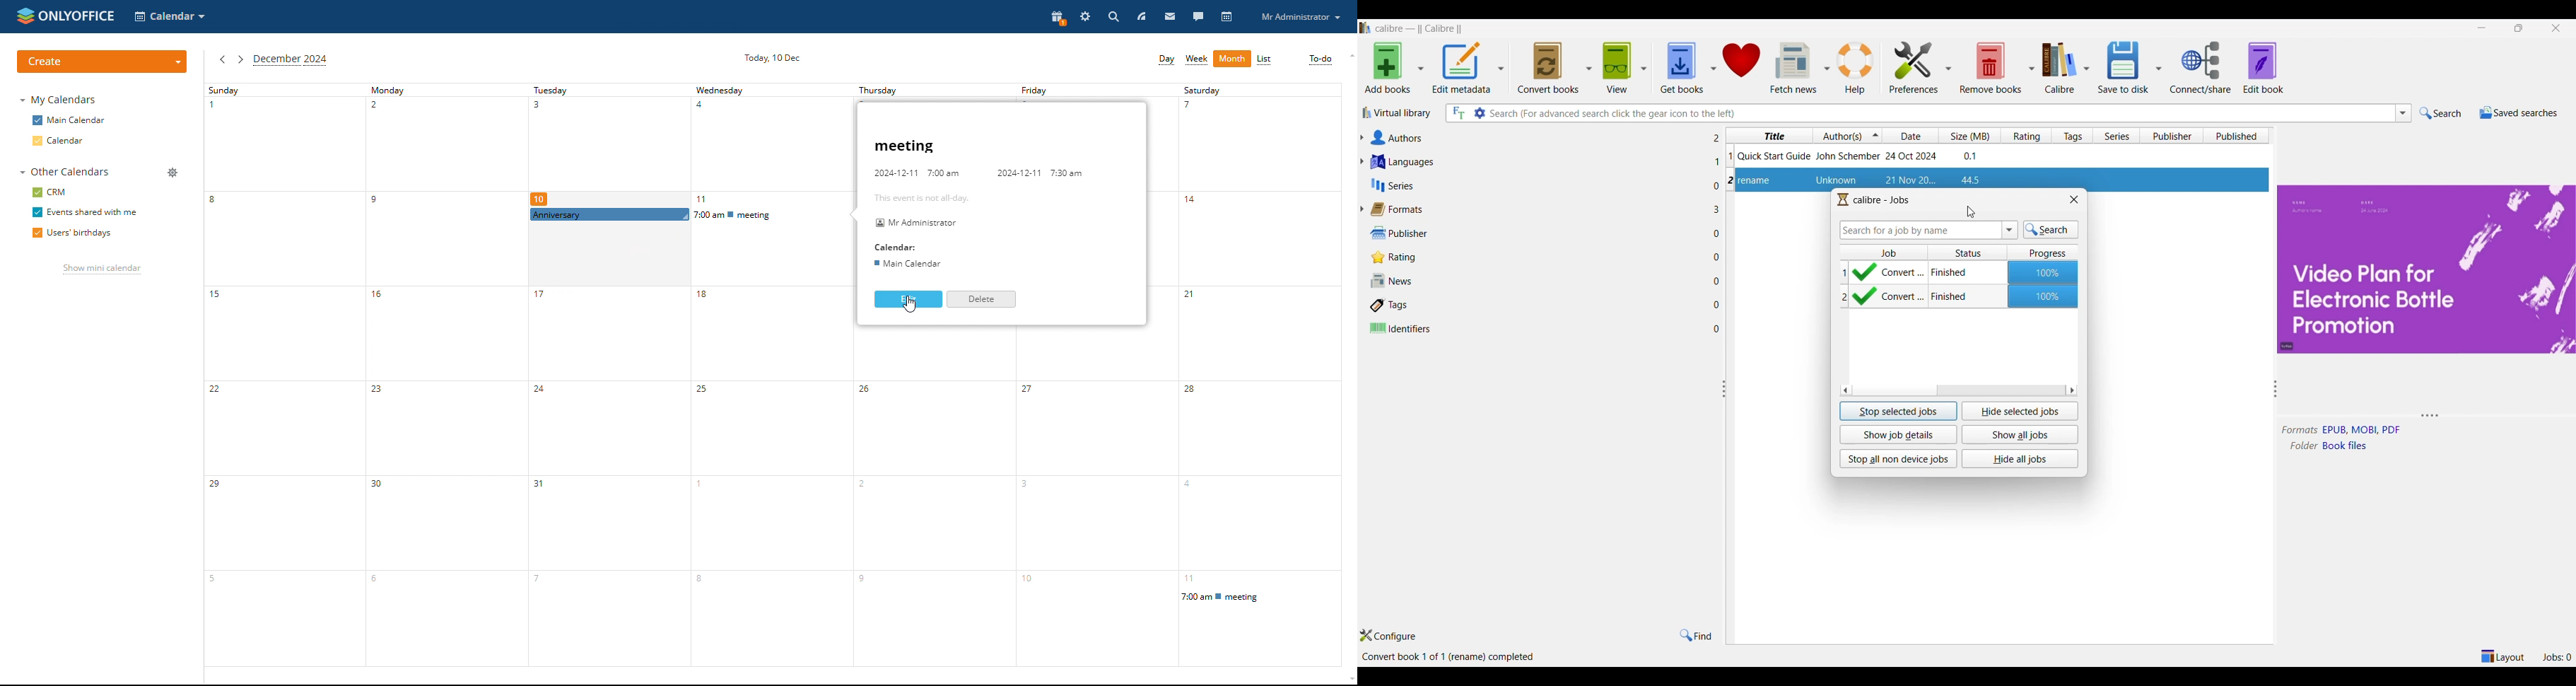  What do you see at coordinates (1461, 68) in the screenshot?
I see `Edit metadata` at bounding box center [1461, 68].